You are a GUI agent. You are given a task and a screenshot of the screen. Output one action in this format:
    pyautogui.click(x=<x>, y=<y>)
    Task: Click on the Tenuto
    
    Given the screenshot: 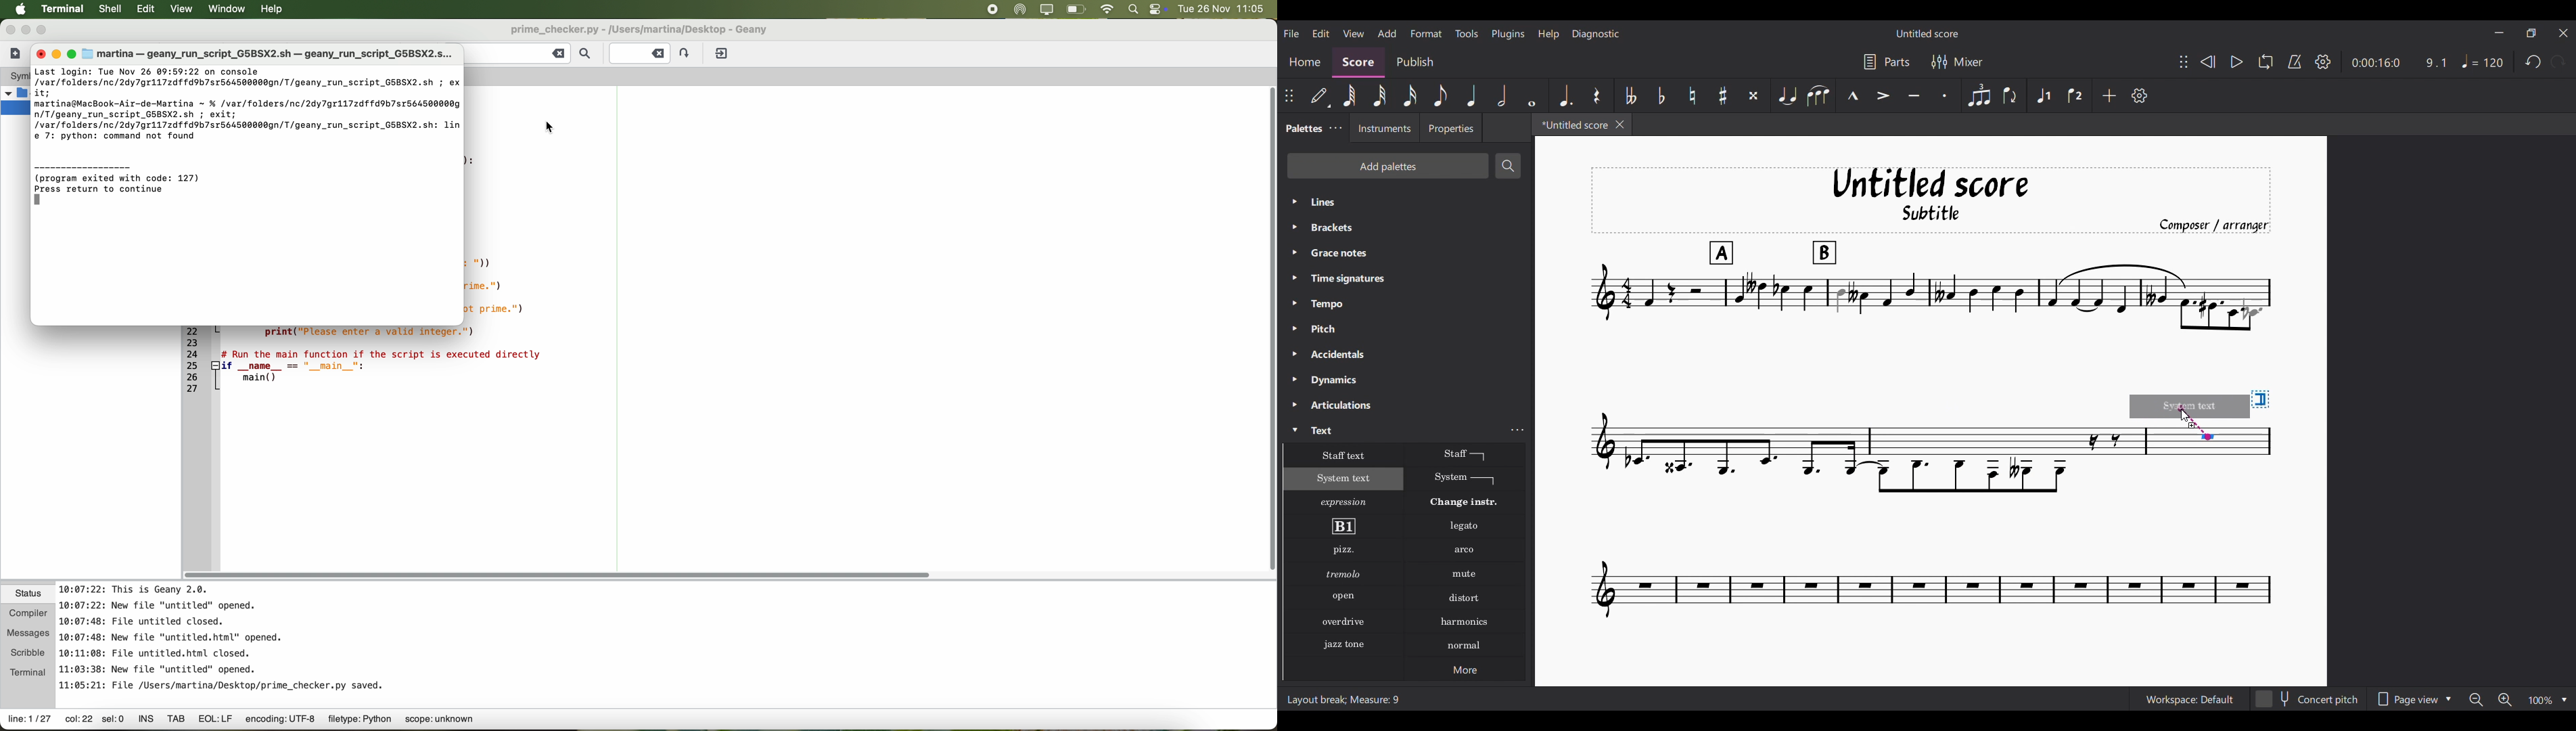 What is the action you would take?
    pyautogui.click(x=1914, y=96)
    